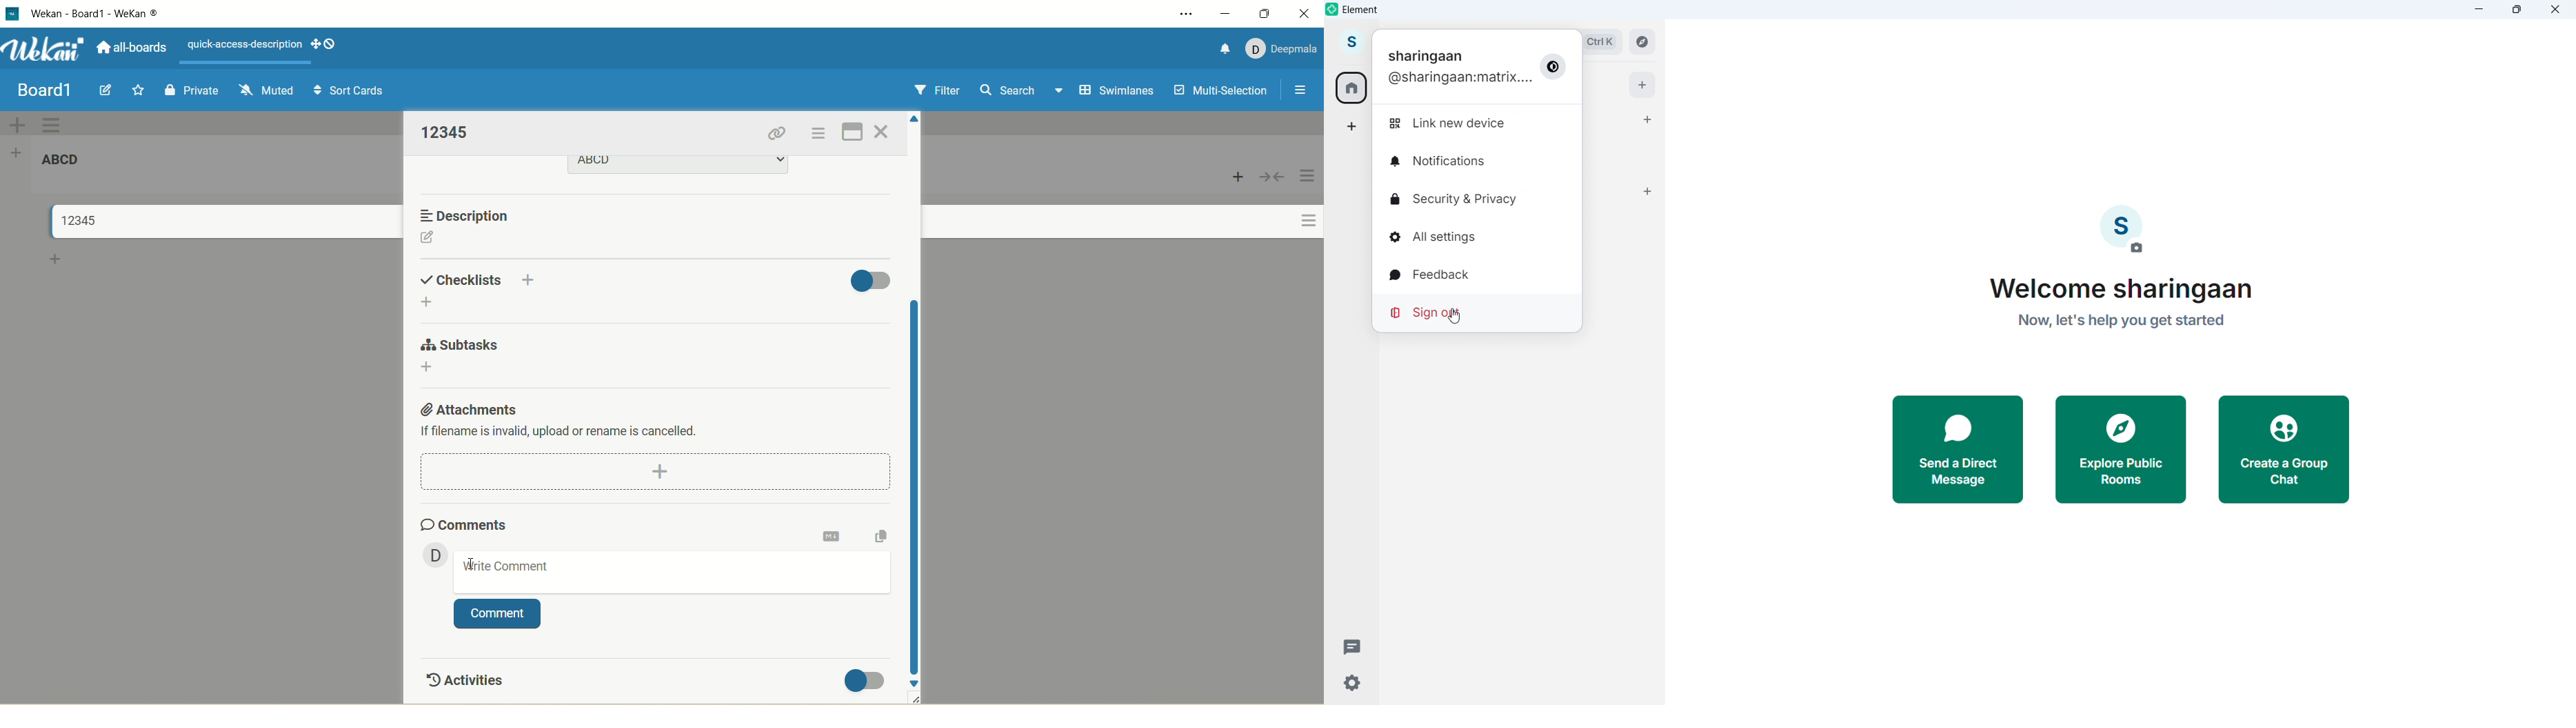 The image size is (2576, 728). Describe the element at coordinates (1554, 67) in the screenshot. I see `Toggle theme ` at that location.